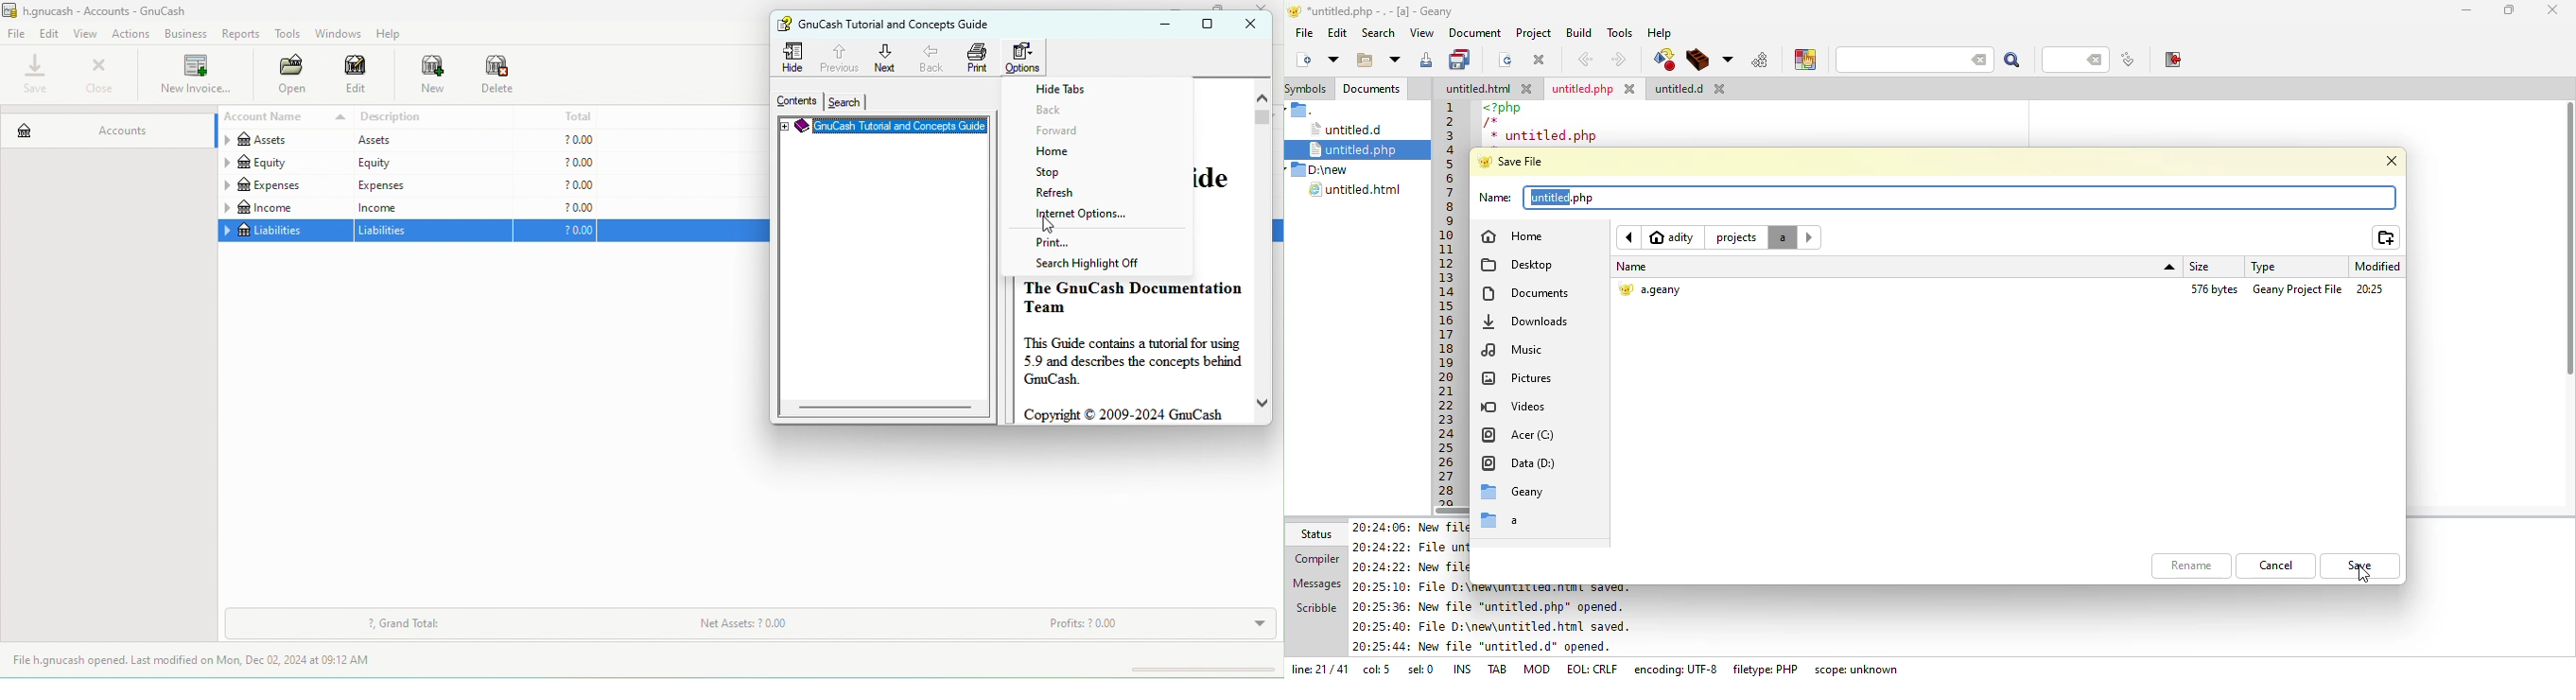 The height and width of the screenshot is (700, 2576). What do you see at coordinates (1180, 5) in the screenshot?
I see `minimize` at bounding box center [1180, 5].